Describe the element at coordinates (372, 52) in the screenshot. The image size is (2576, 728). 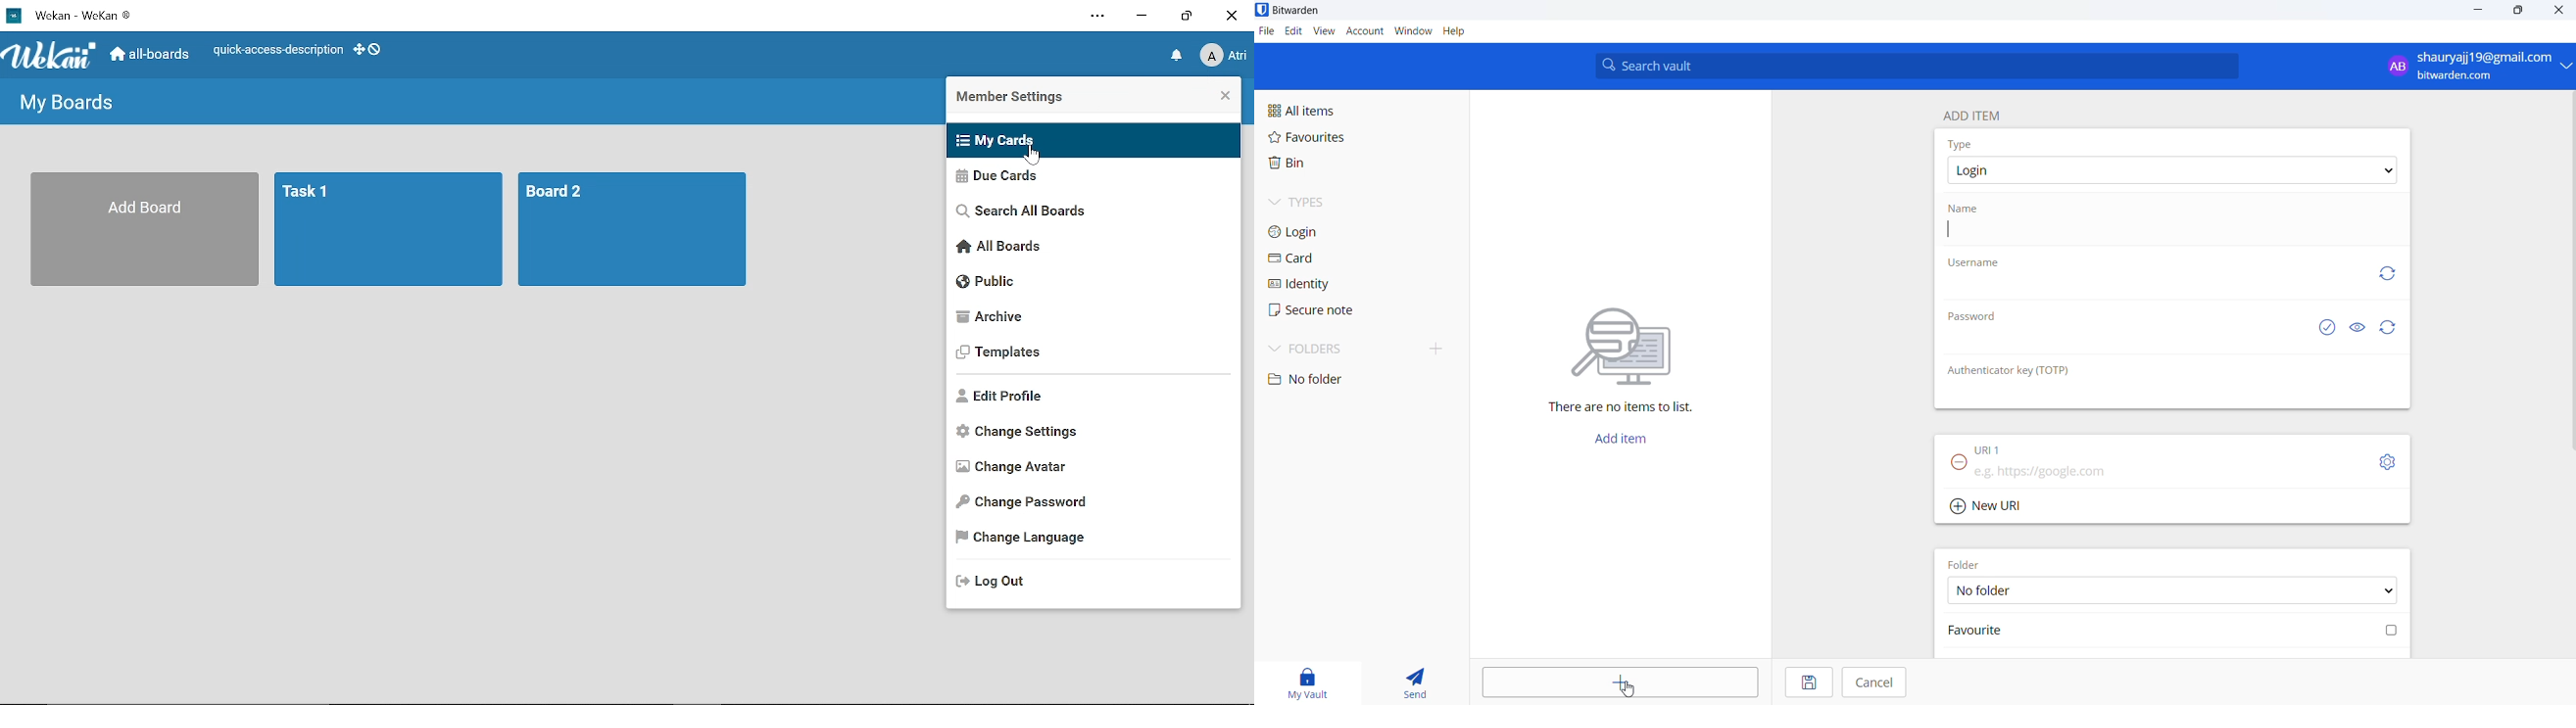
I see `Show desktop drag handles` at that location.